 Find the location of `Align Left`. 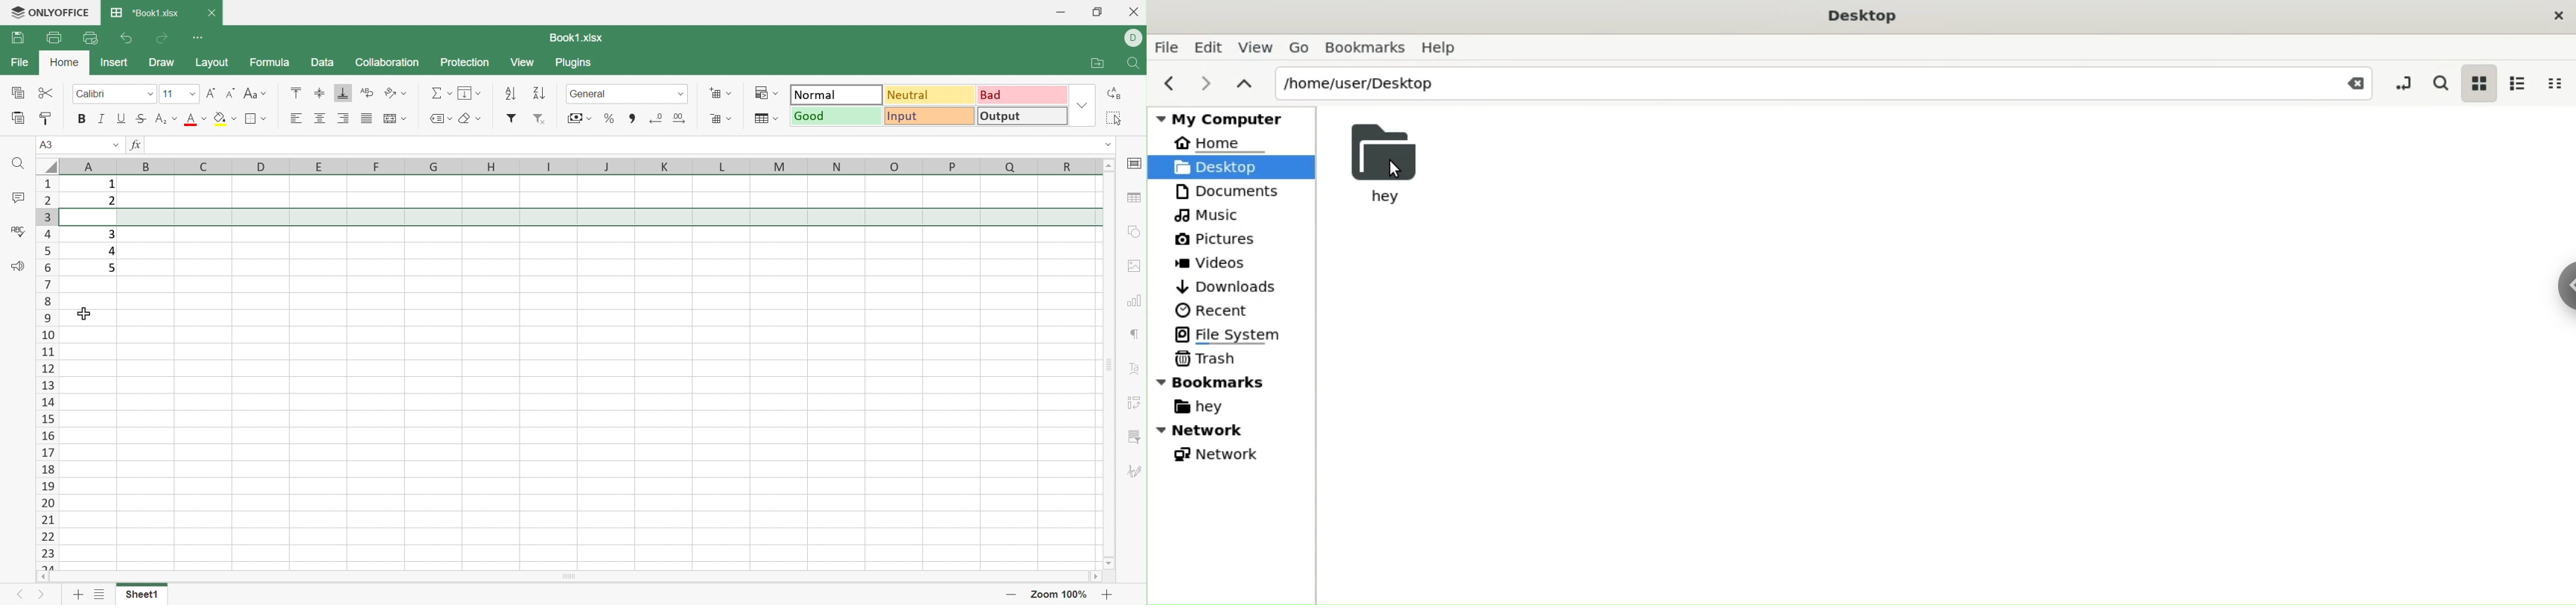

Align Left is located at coordinates (296, 116).